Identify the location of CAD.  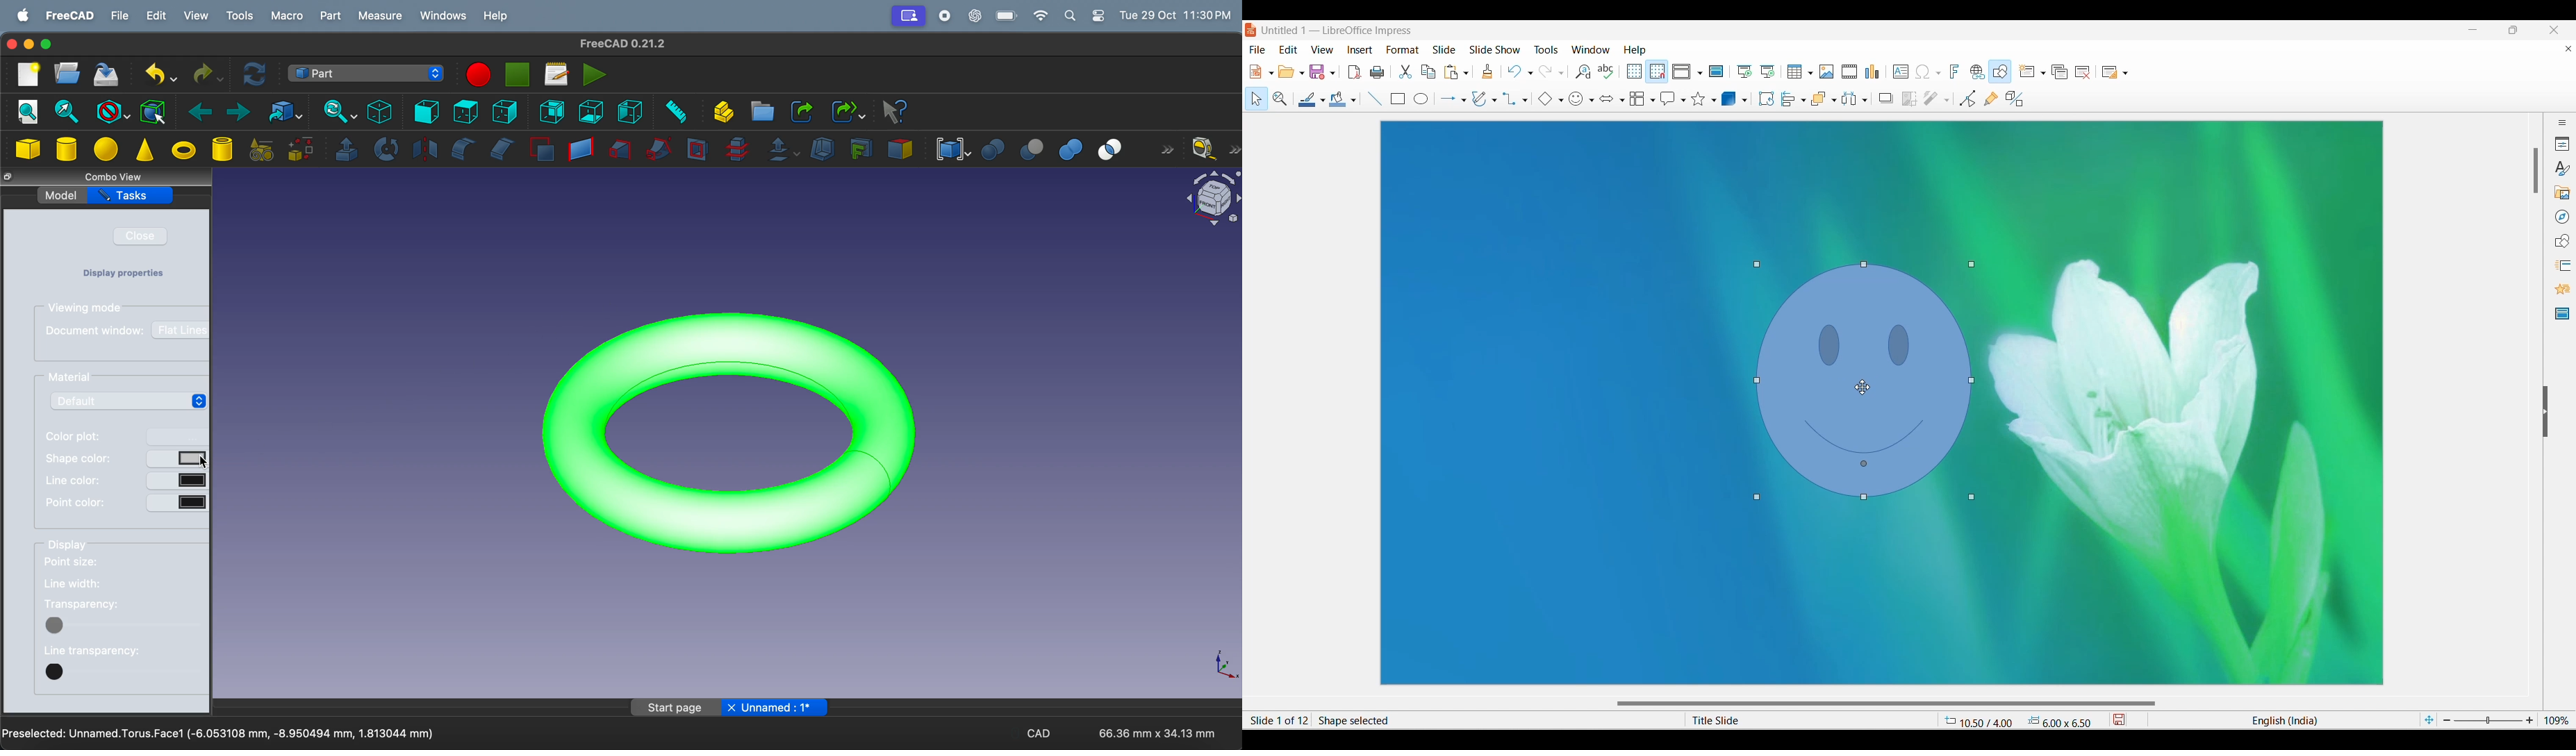
(1038, 732).